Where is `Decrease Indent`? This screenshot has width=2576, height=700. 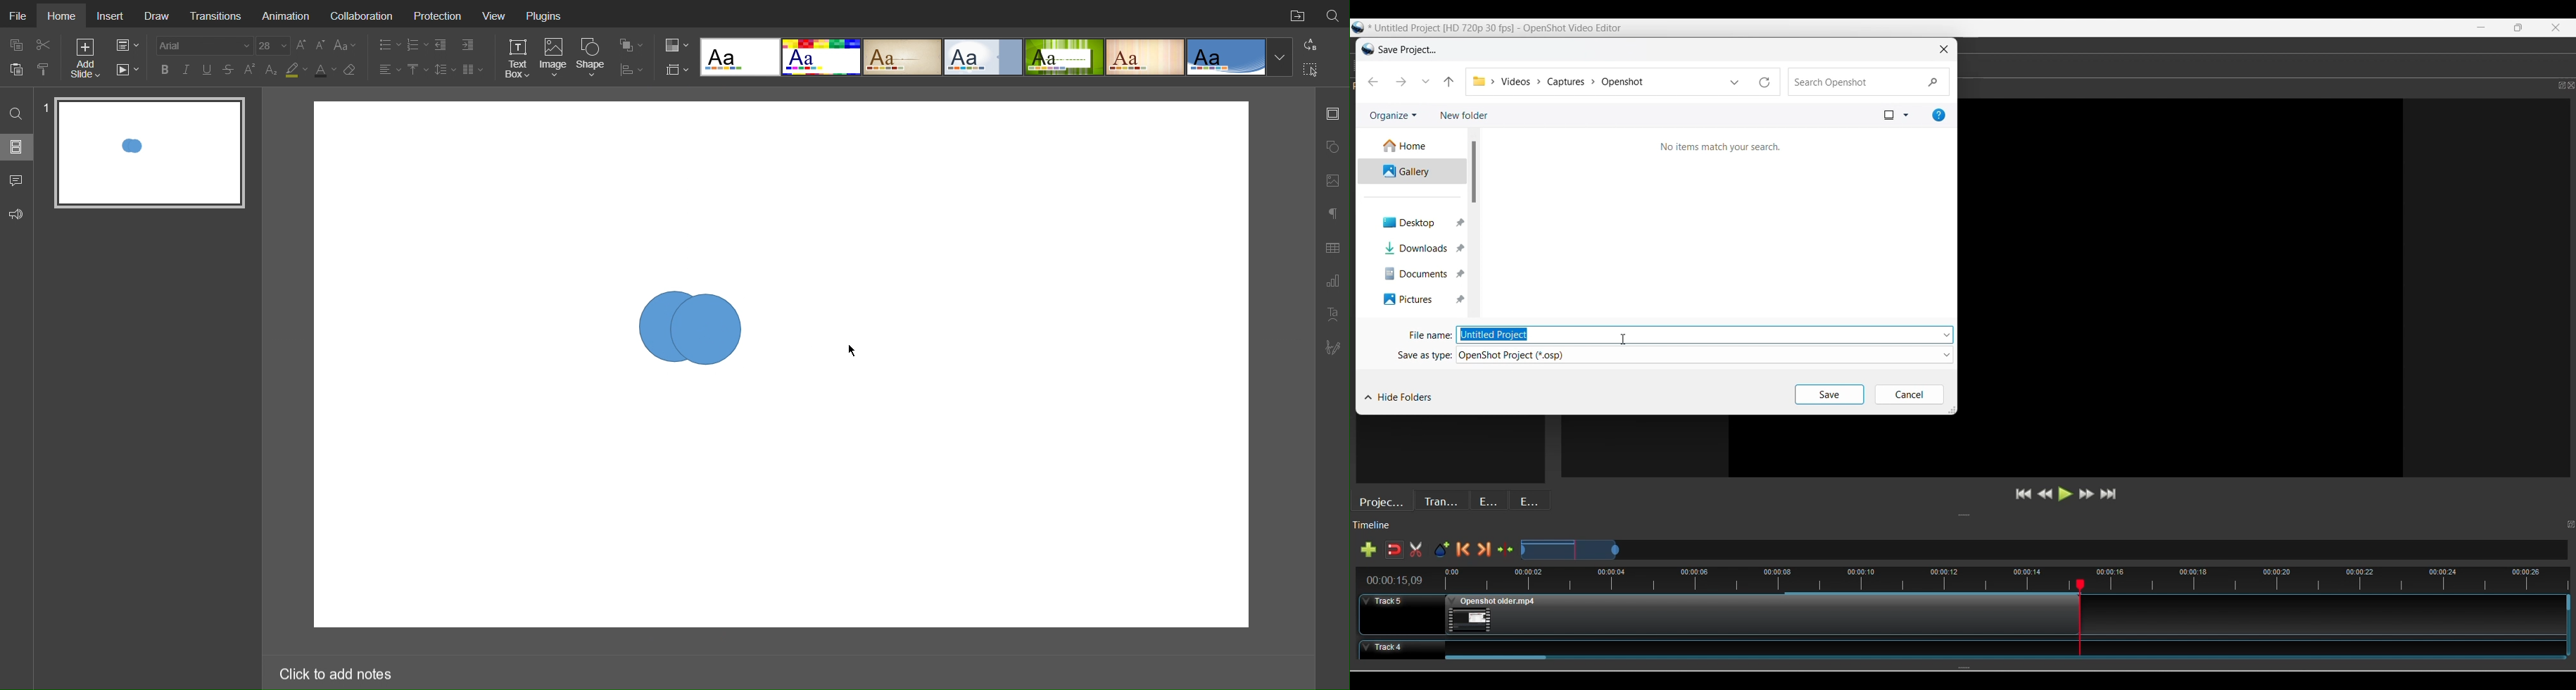 Decrease Indent is located at coordinates (442, 45).